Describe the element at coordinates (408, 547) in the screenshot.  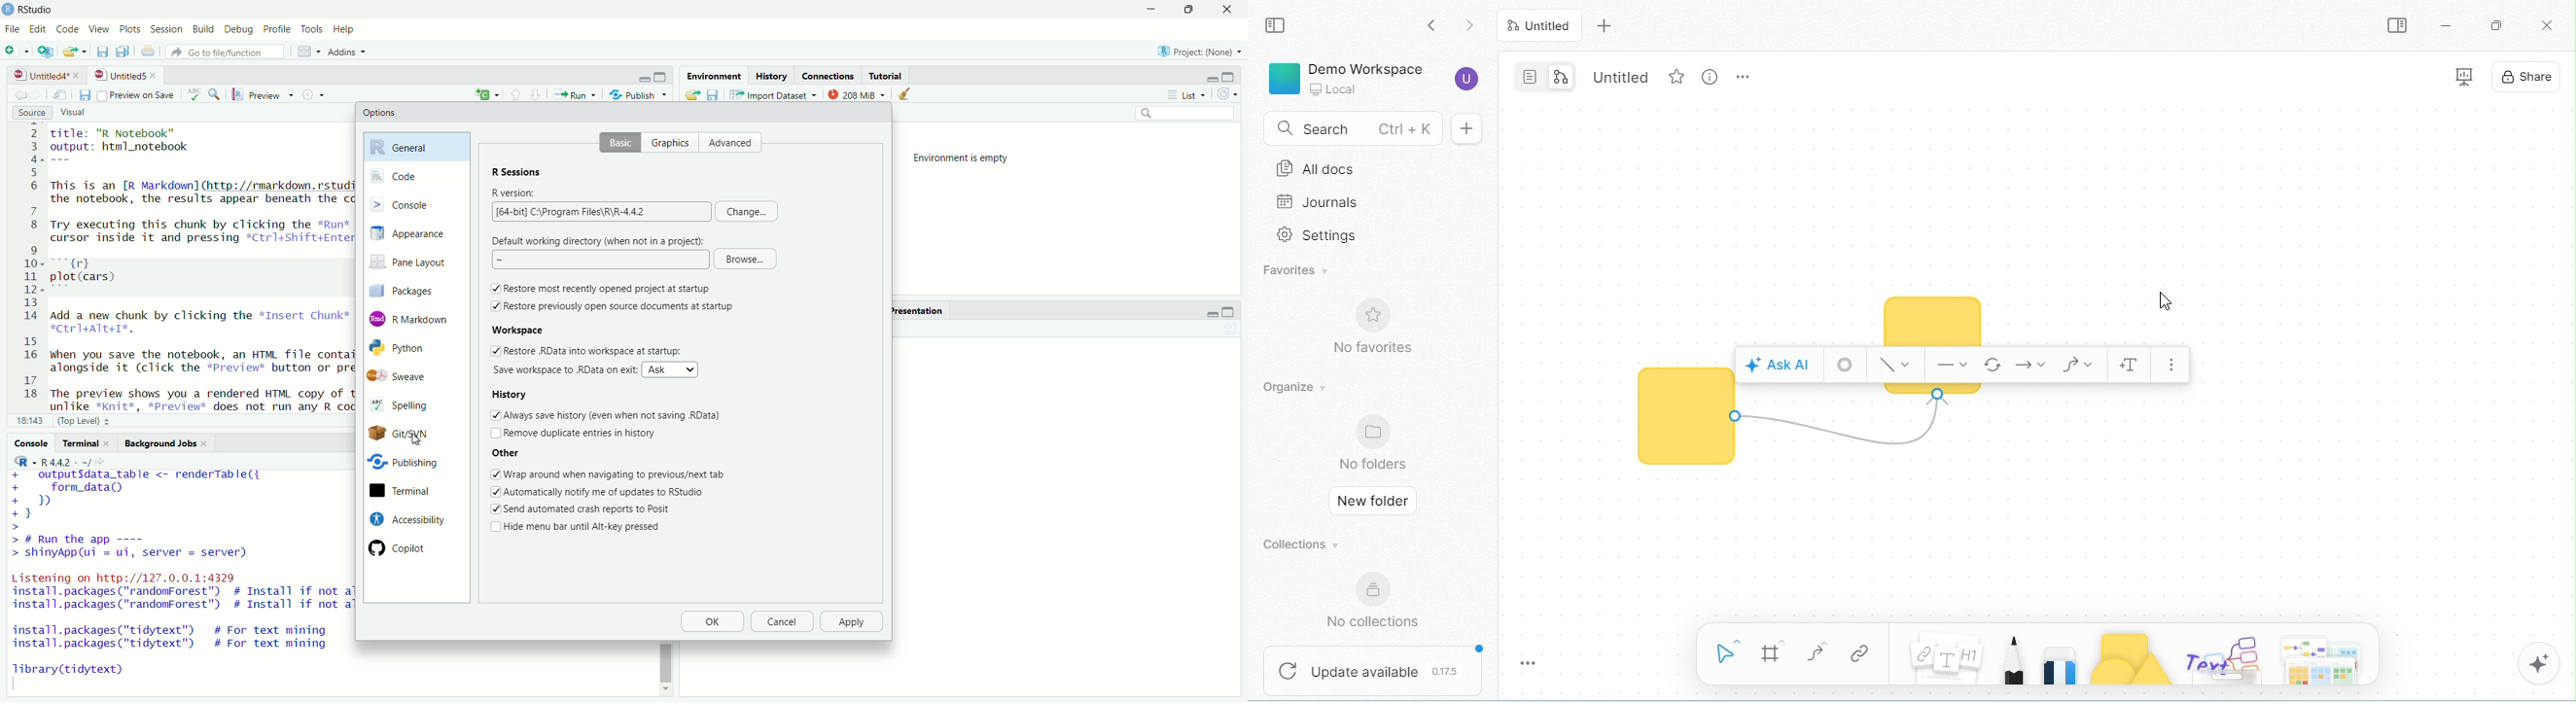
I see `copilot` at that location.